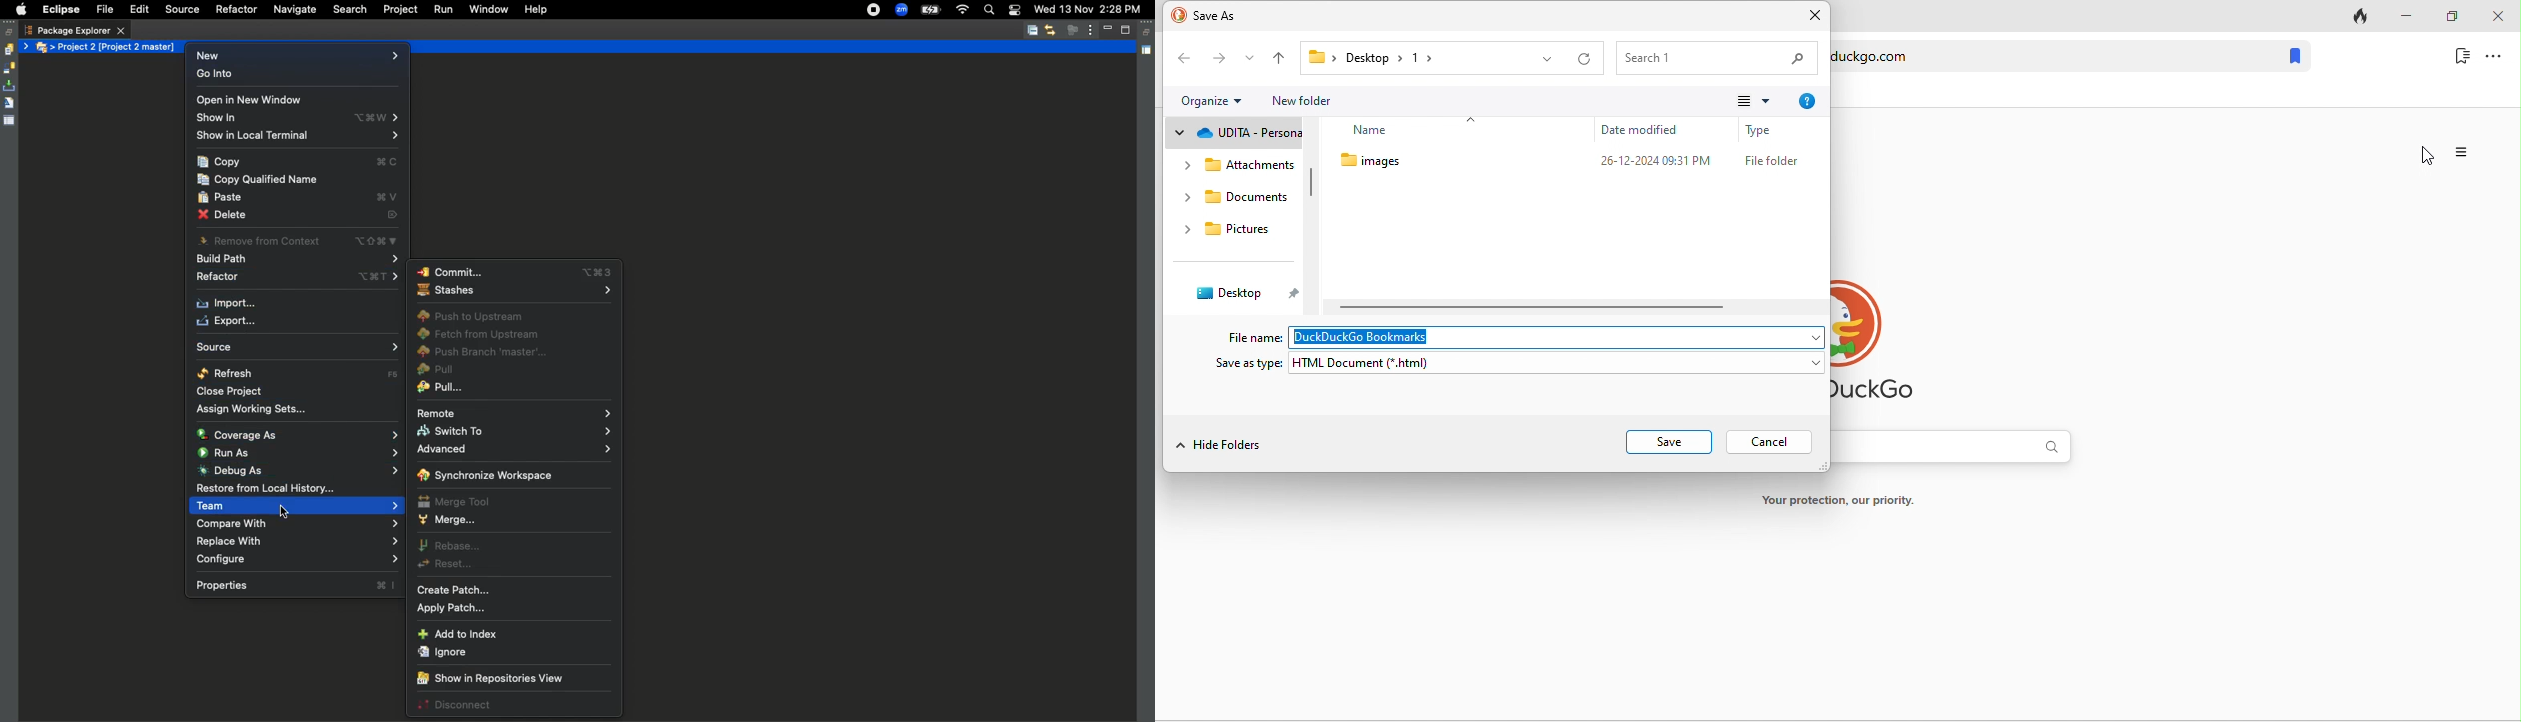 This screenshot has width=2548, height=728. What do you see at coordinates (442, 10) in the screenshot?
I see `Run` at bounding box center [442, 10].